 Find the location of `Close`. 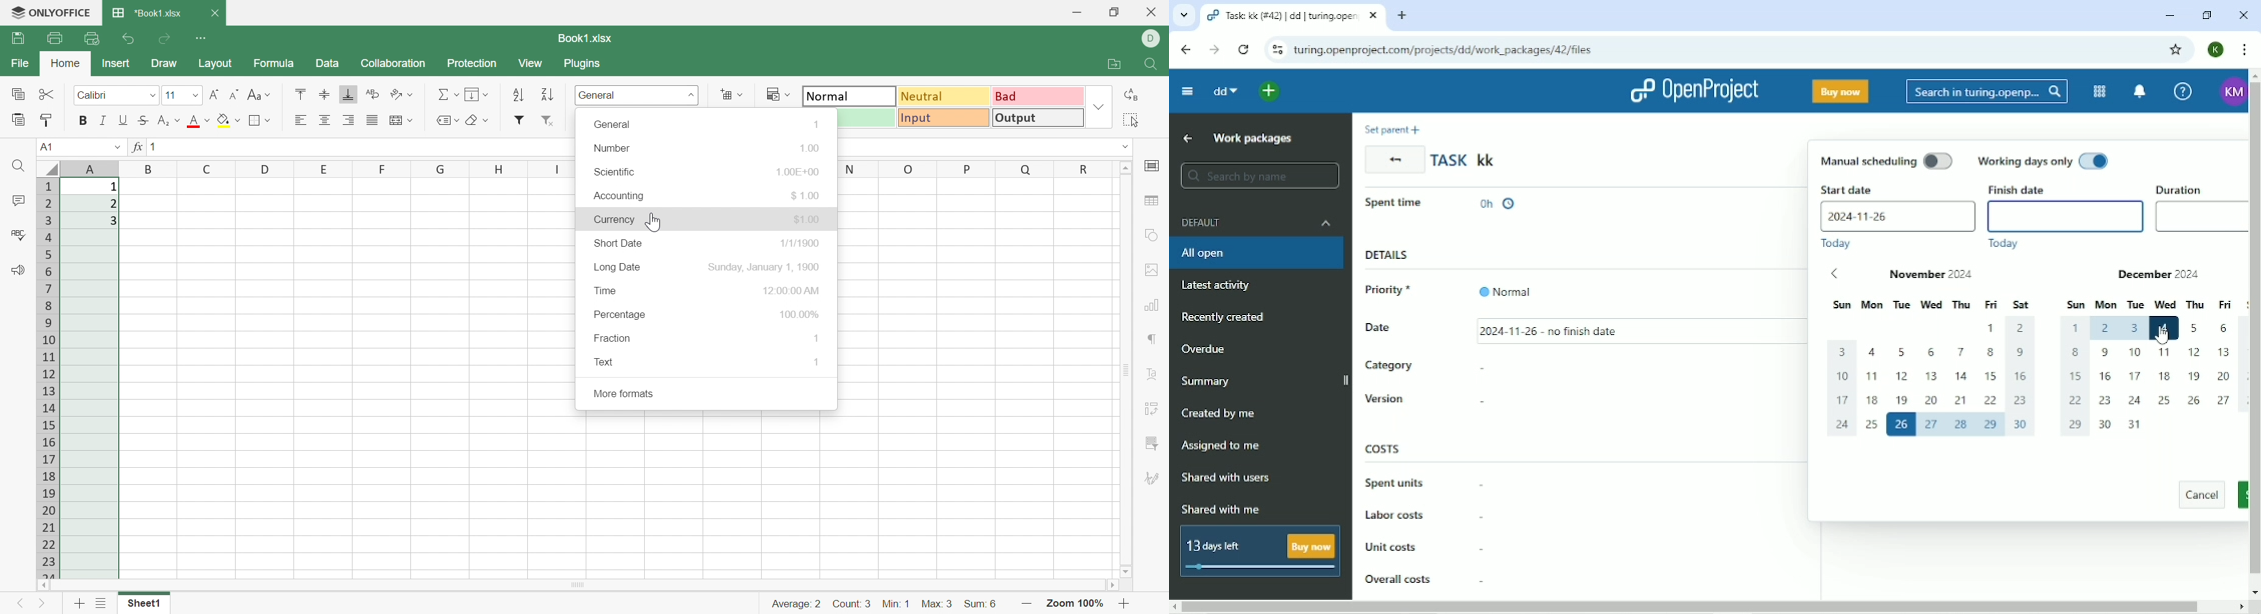

Close is located at coordinates (1153, 12).